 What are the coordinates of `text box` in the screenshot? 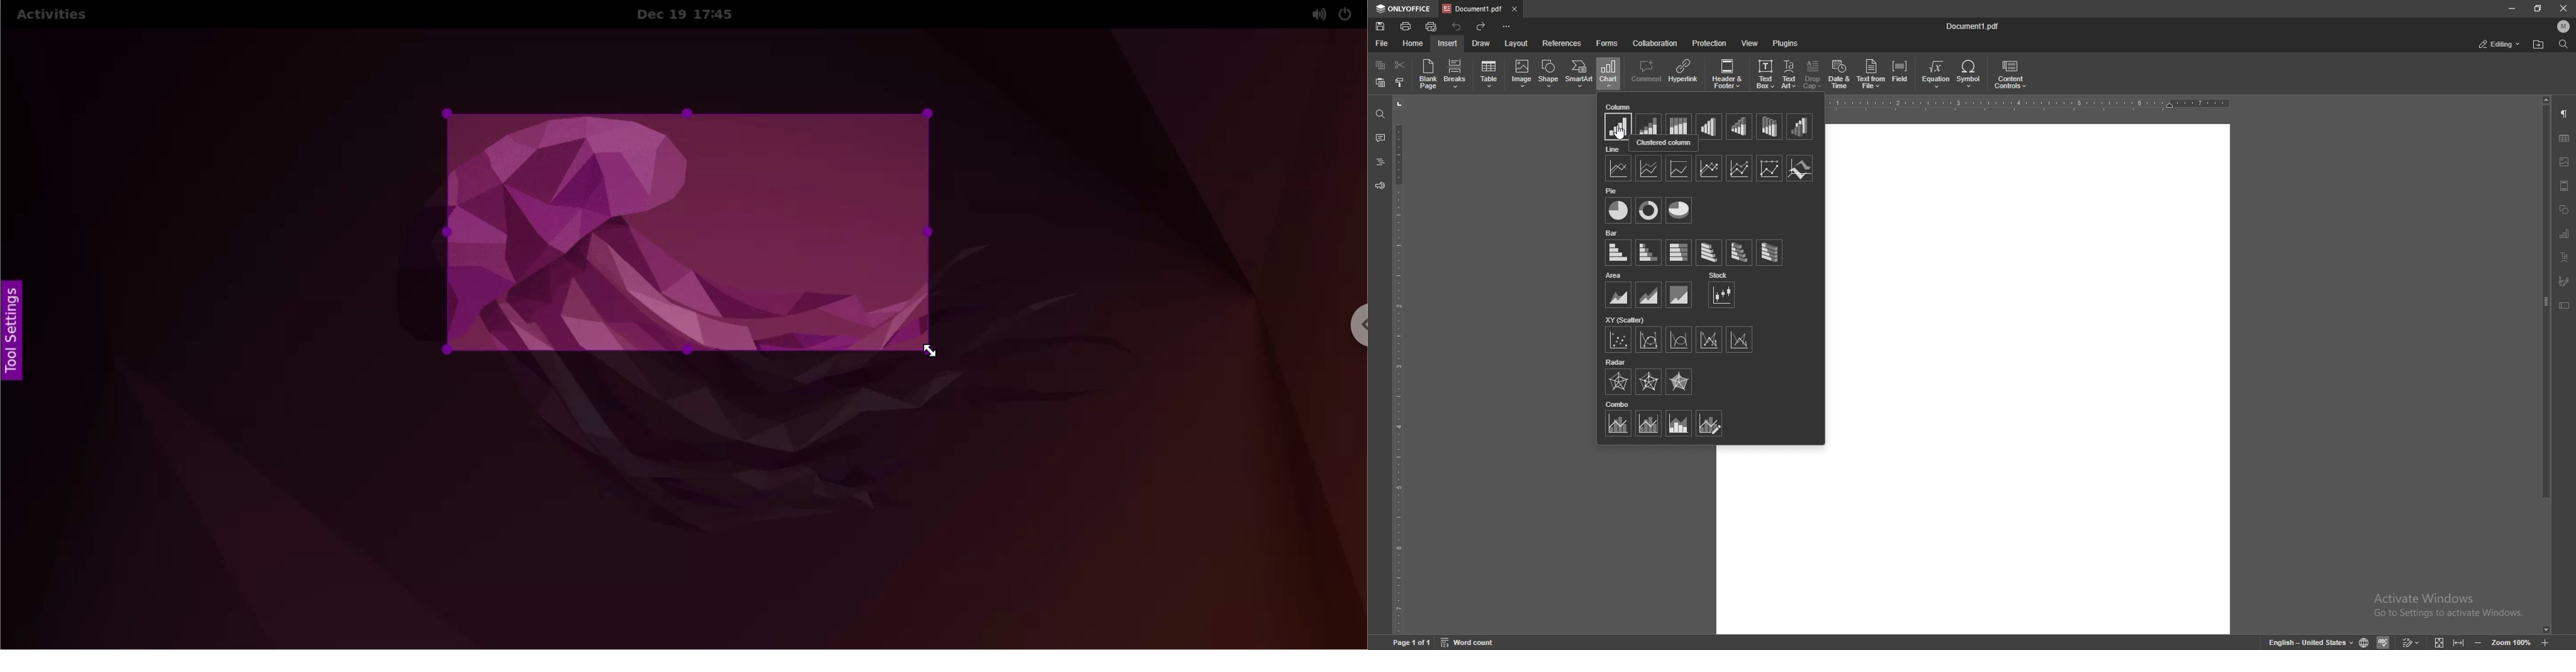 It's located at (2565, 305).